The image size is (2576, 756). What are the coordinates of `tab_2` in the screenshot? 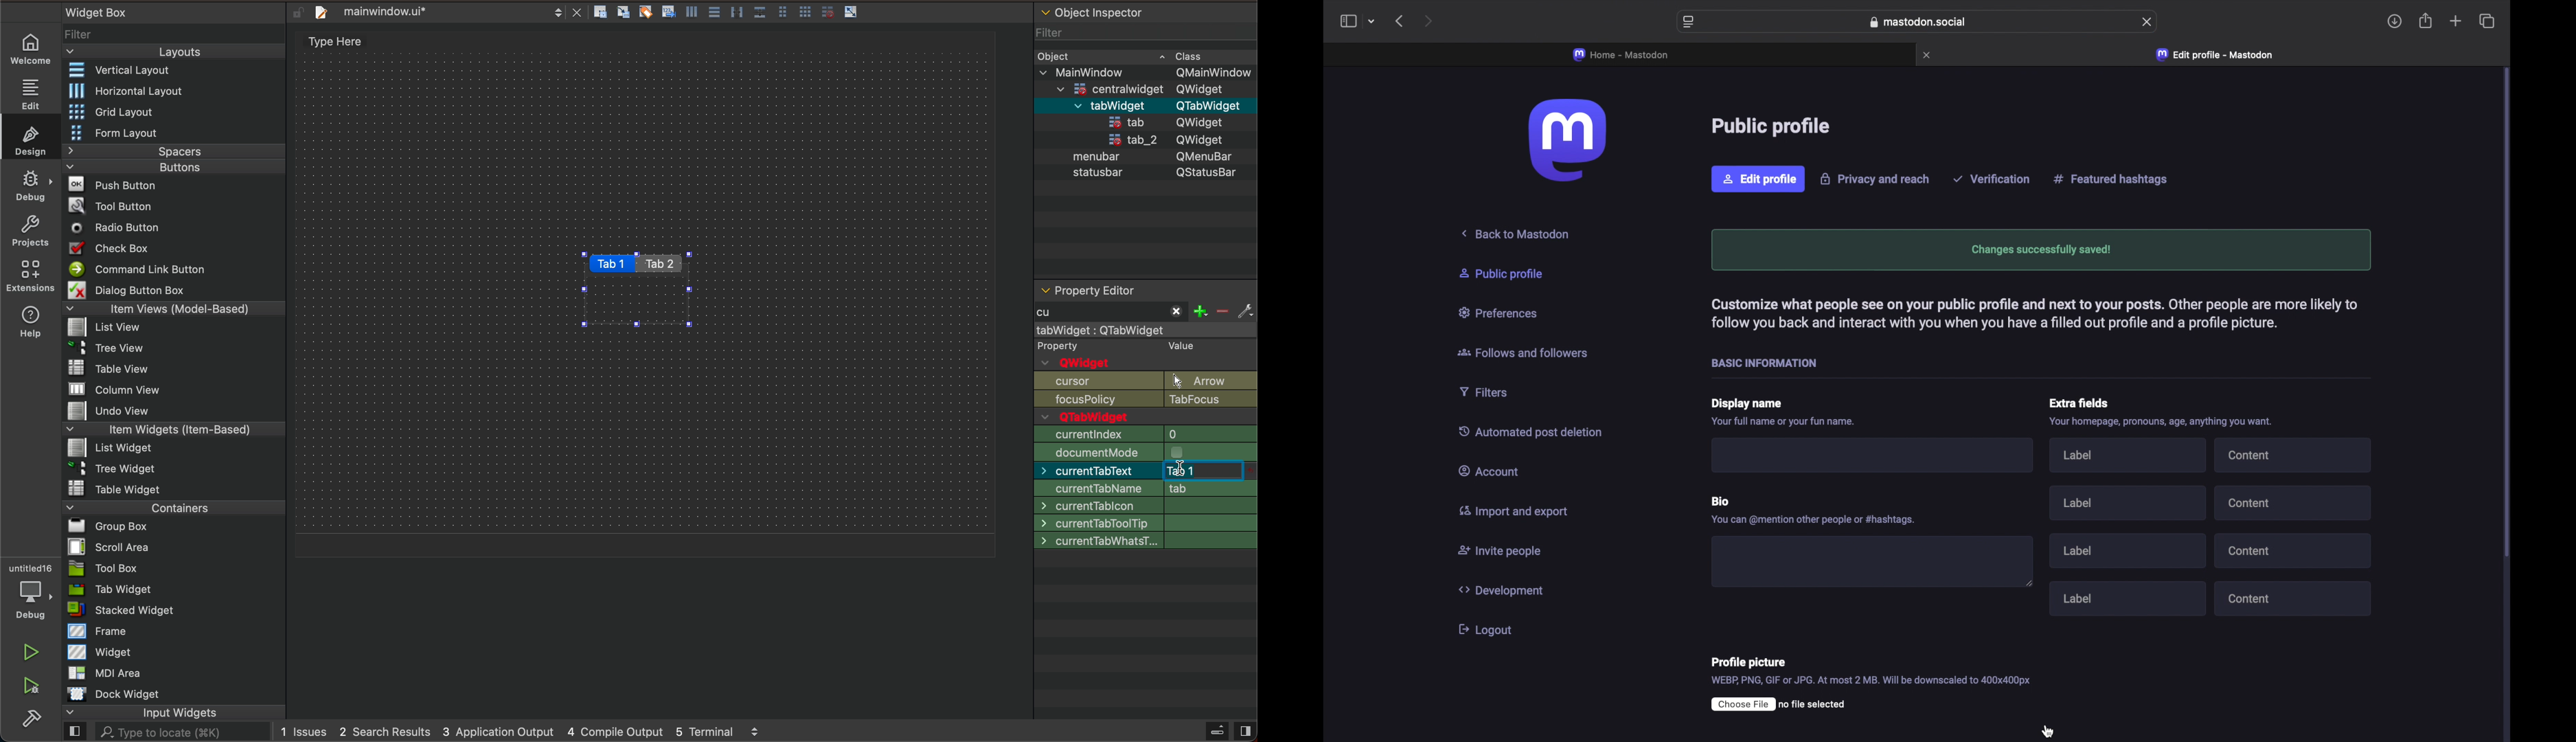 It's located at (1121, 141).